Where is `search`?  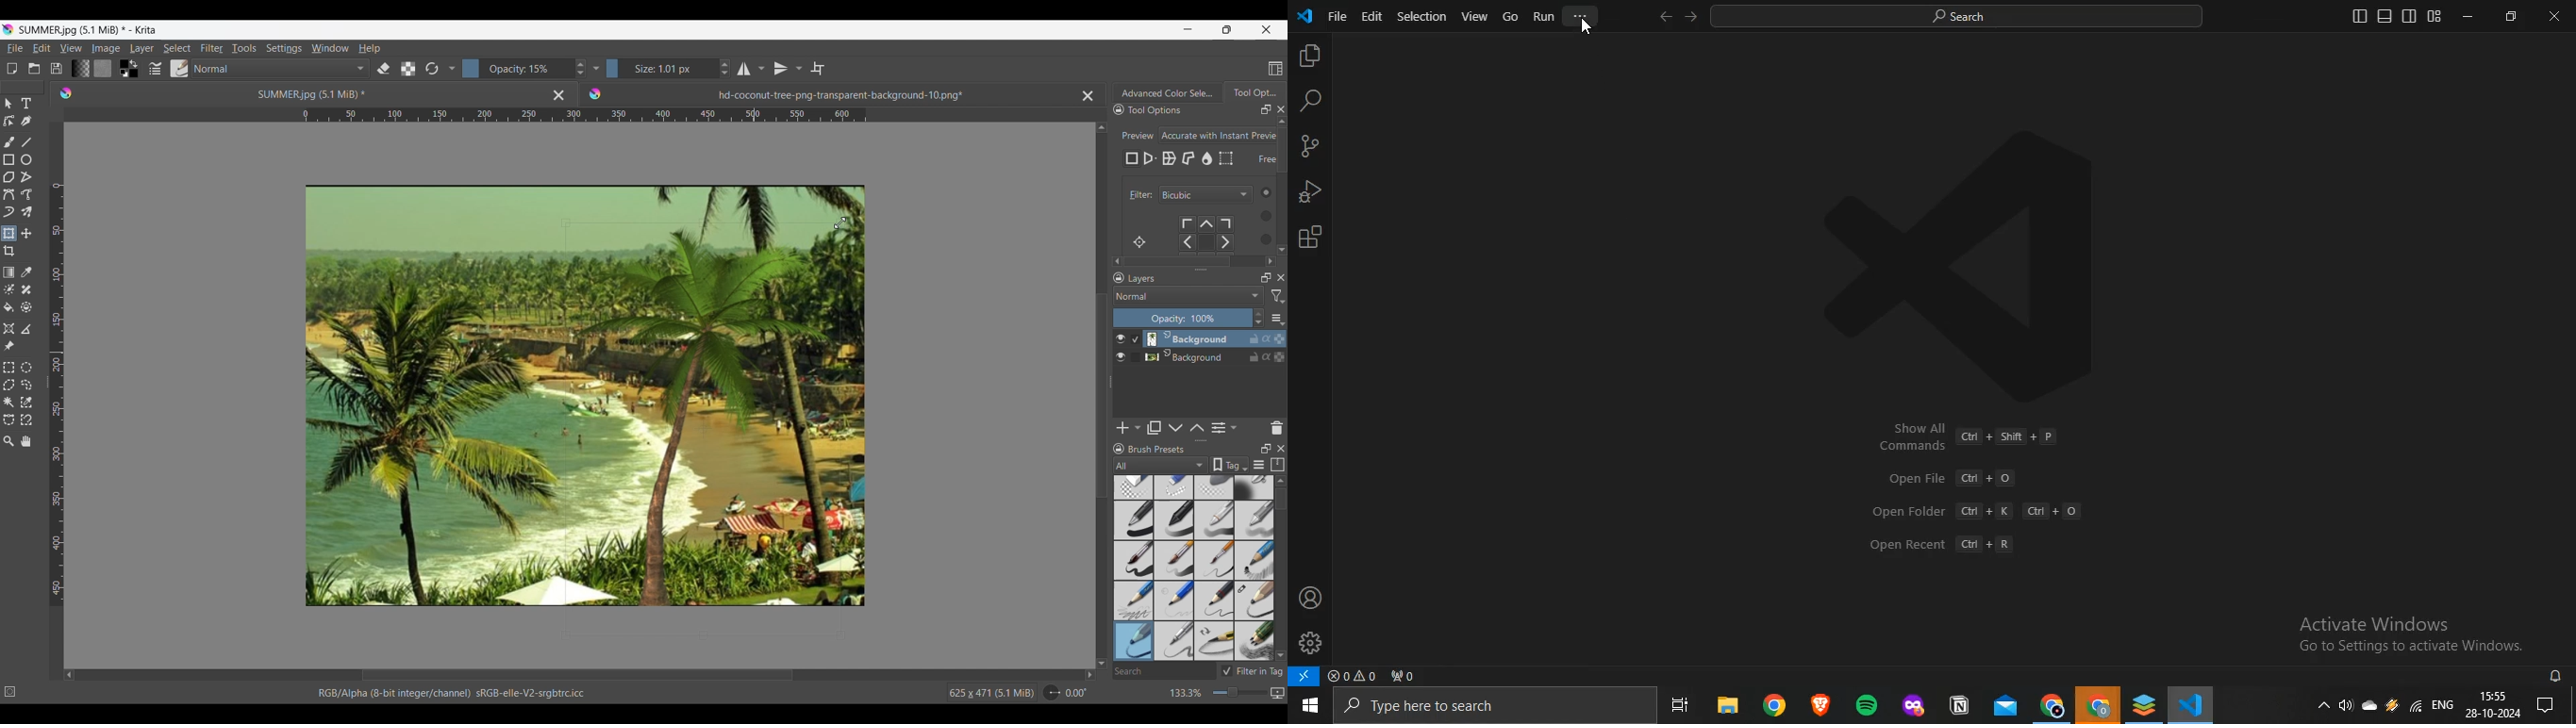 search is located at coordinates (1310, 101).